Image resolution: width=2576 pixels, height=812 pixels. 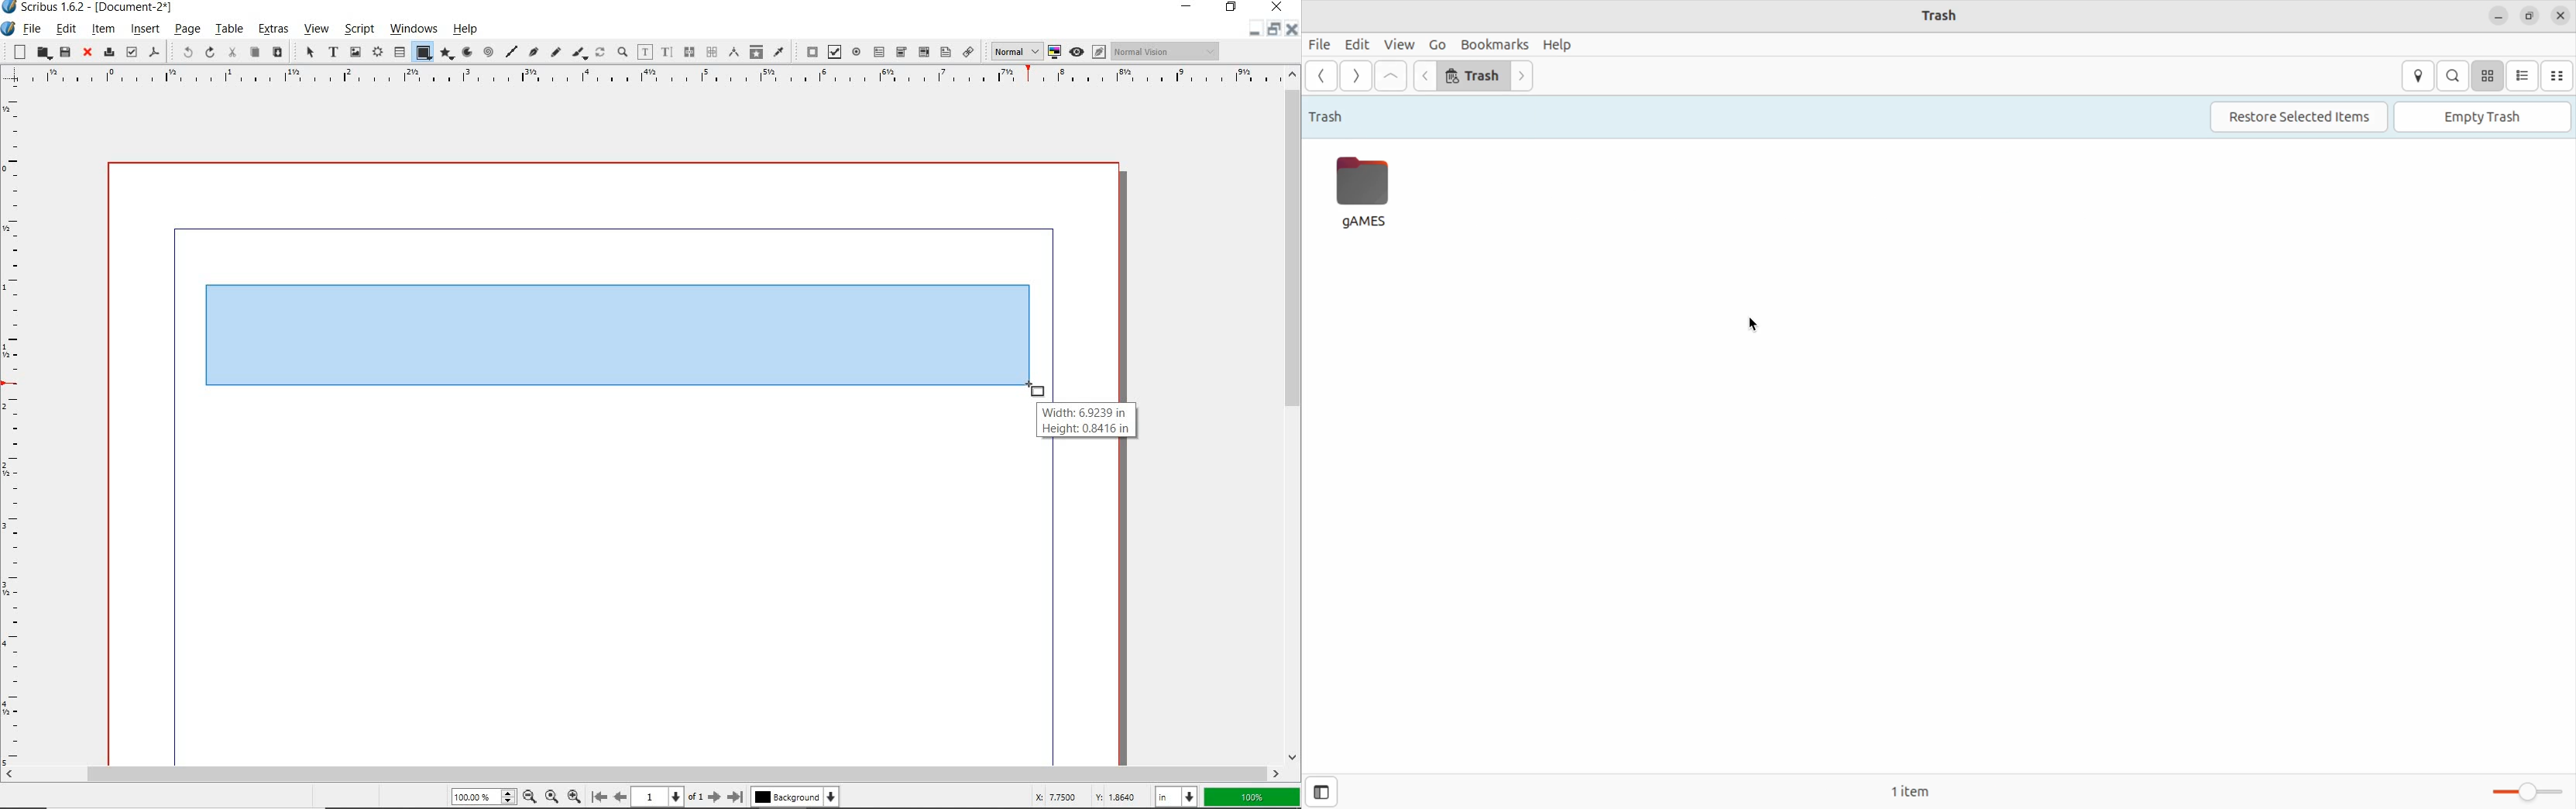 I want to click on copy item properties, so click(x=756, y=51).